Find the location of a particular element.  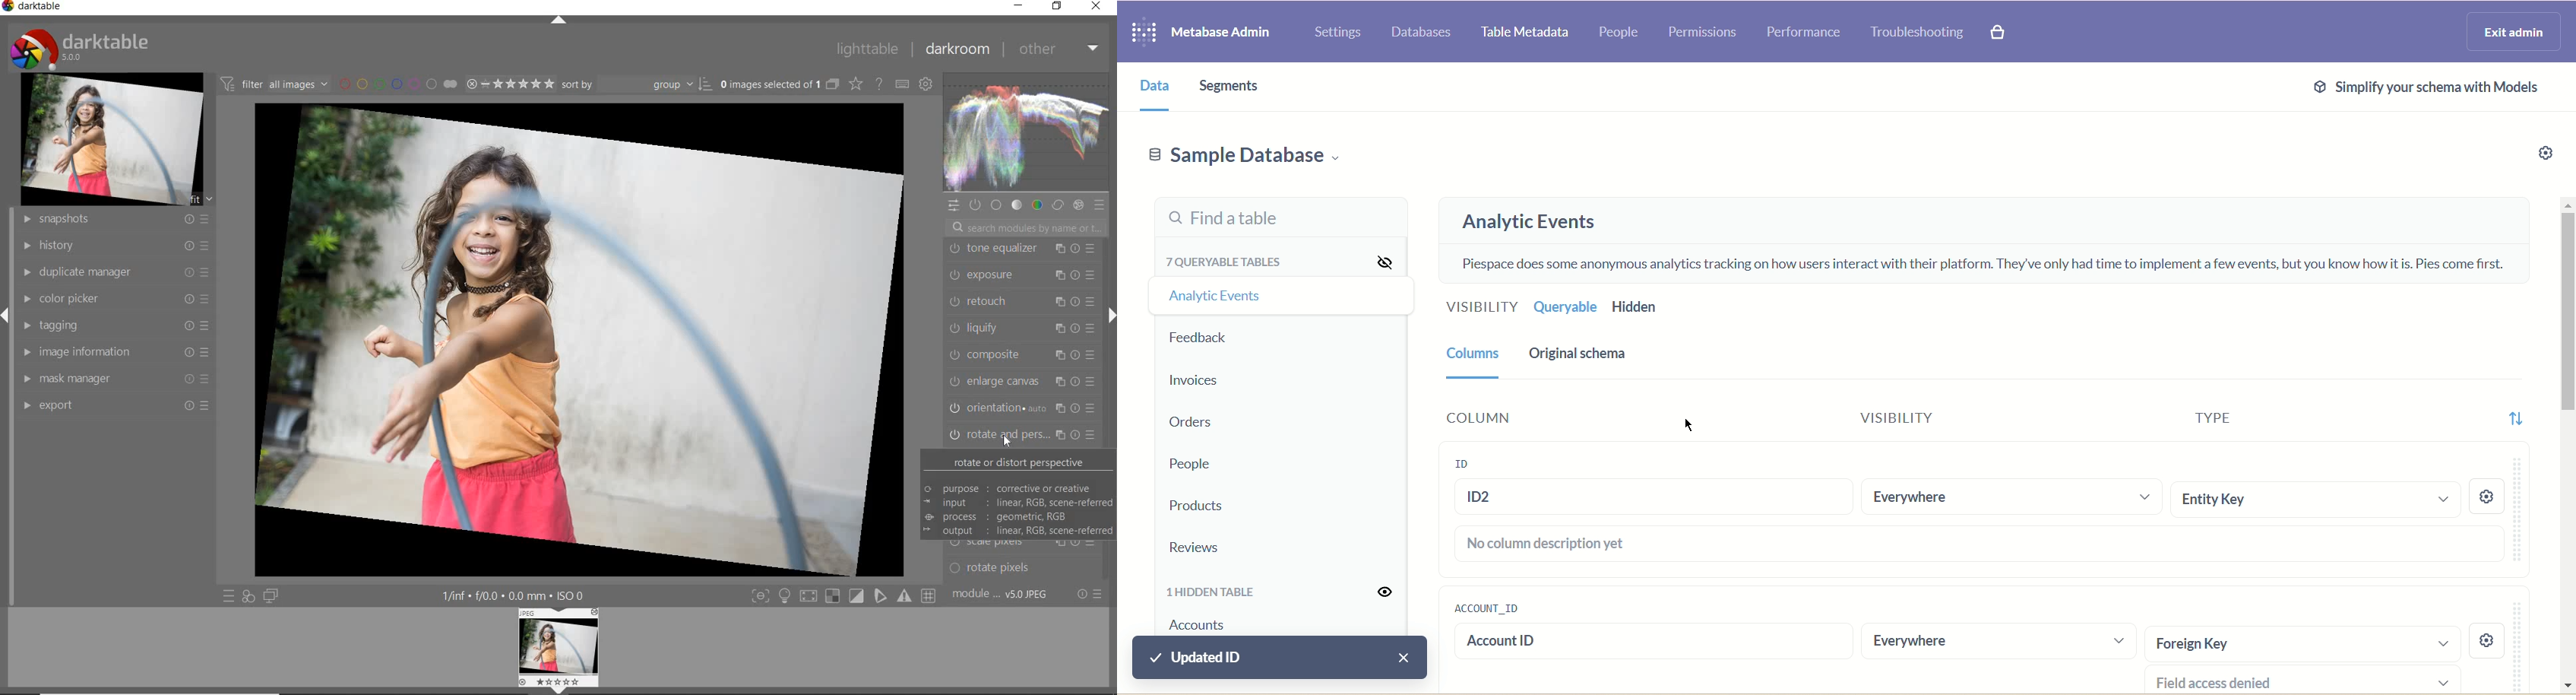

Everywhere is located at coordinates (1955, 642).